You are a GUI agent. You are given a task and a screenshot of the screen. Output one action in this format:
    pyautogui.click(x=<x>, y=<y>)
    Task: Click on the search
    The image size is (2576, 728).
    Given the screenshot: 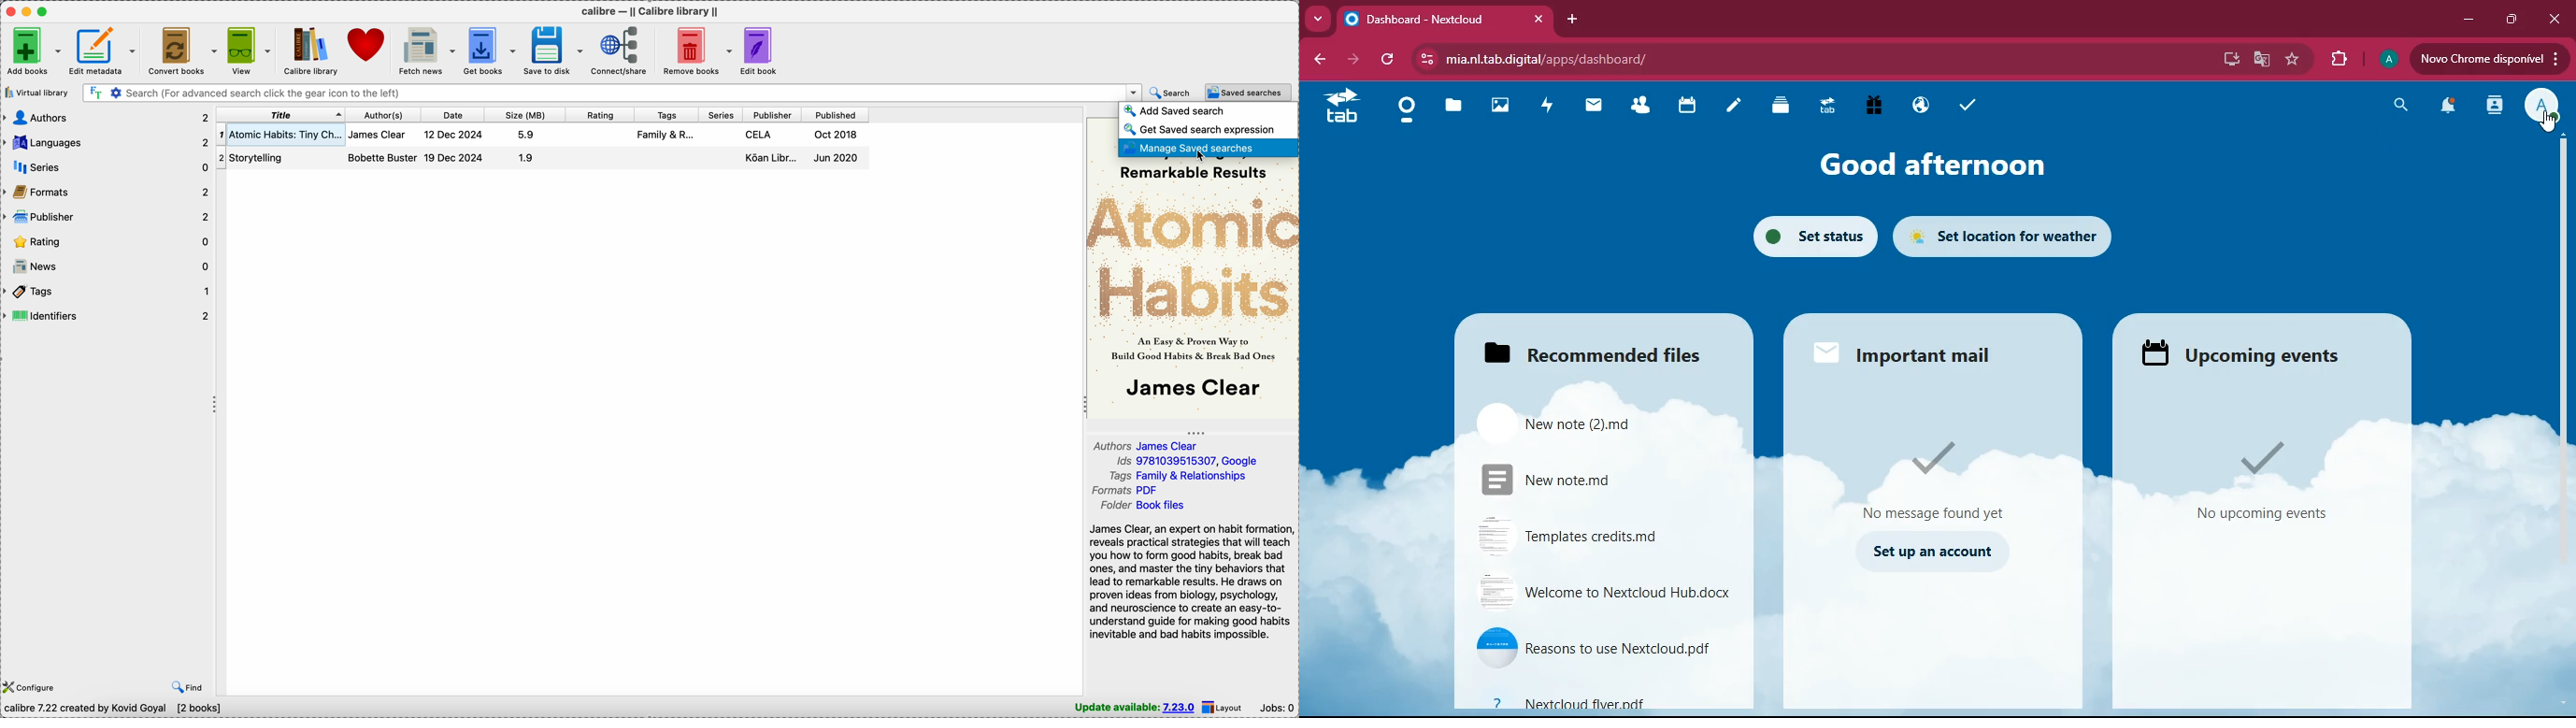 What is the action you would take?
    pyautogui.click(x=2398, y=104)
    